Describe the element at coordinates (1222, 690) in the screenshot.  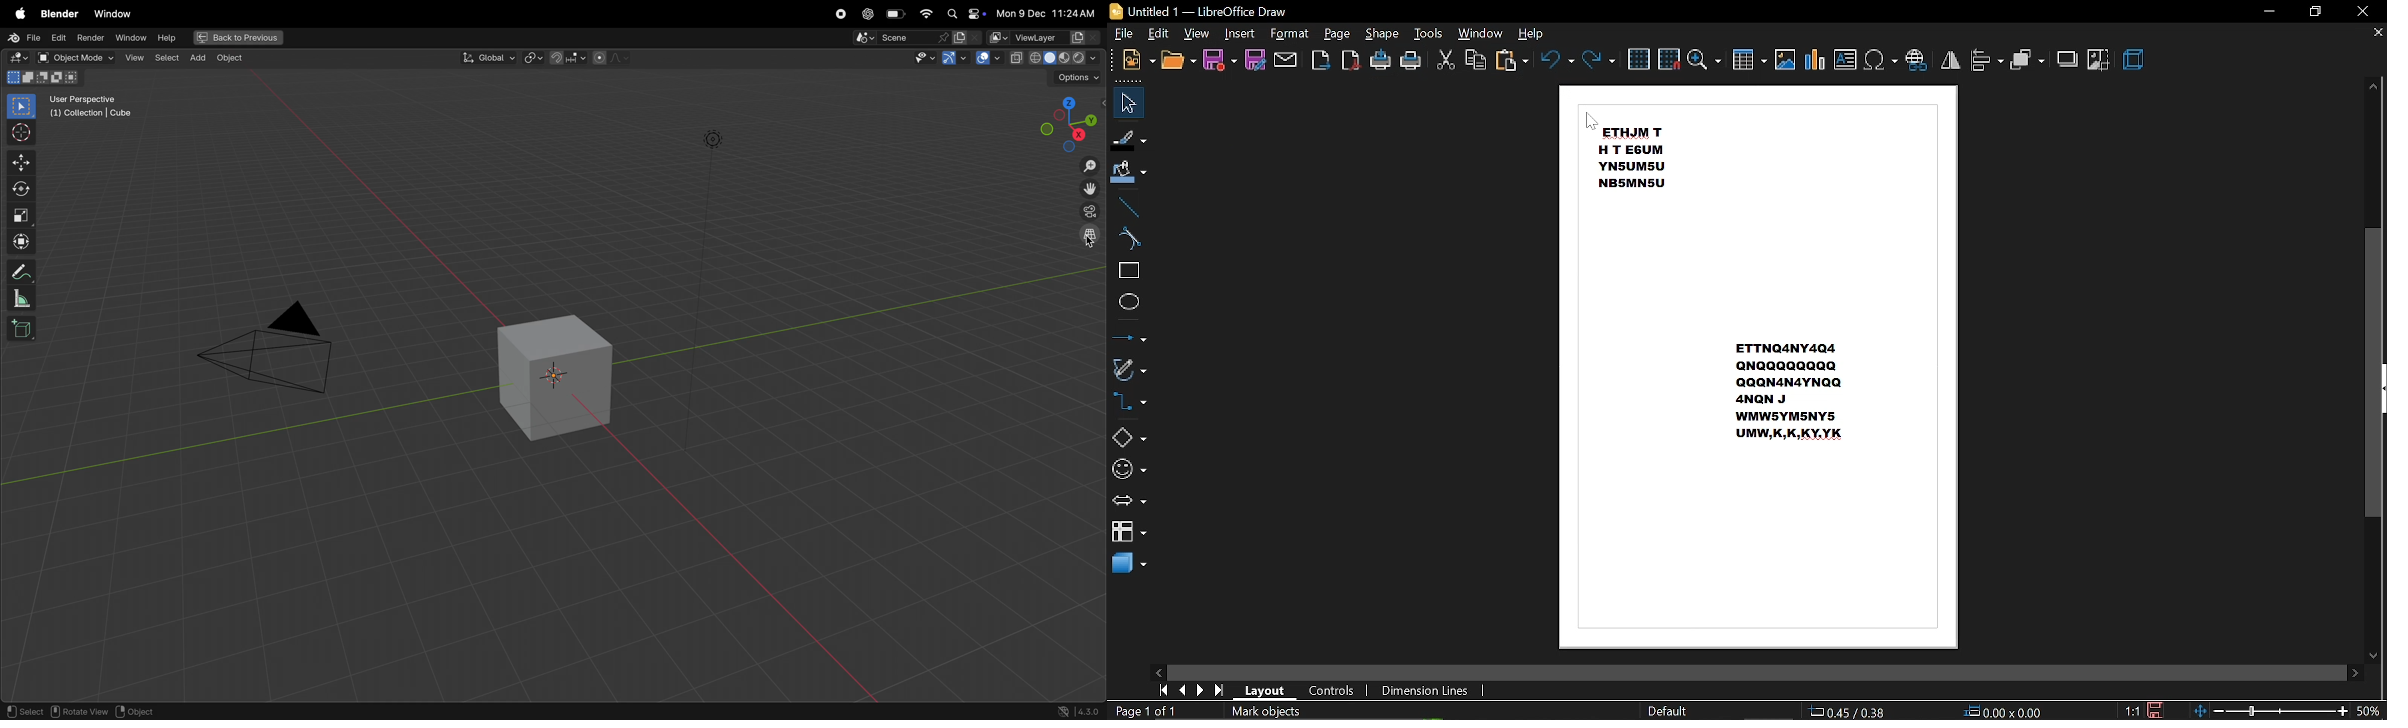
I see `go to last page` at that location.